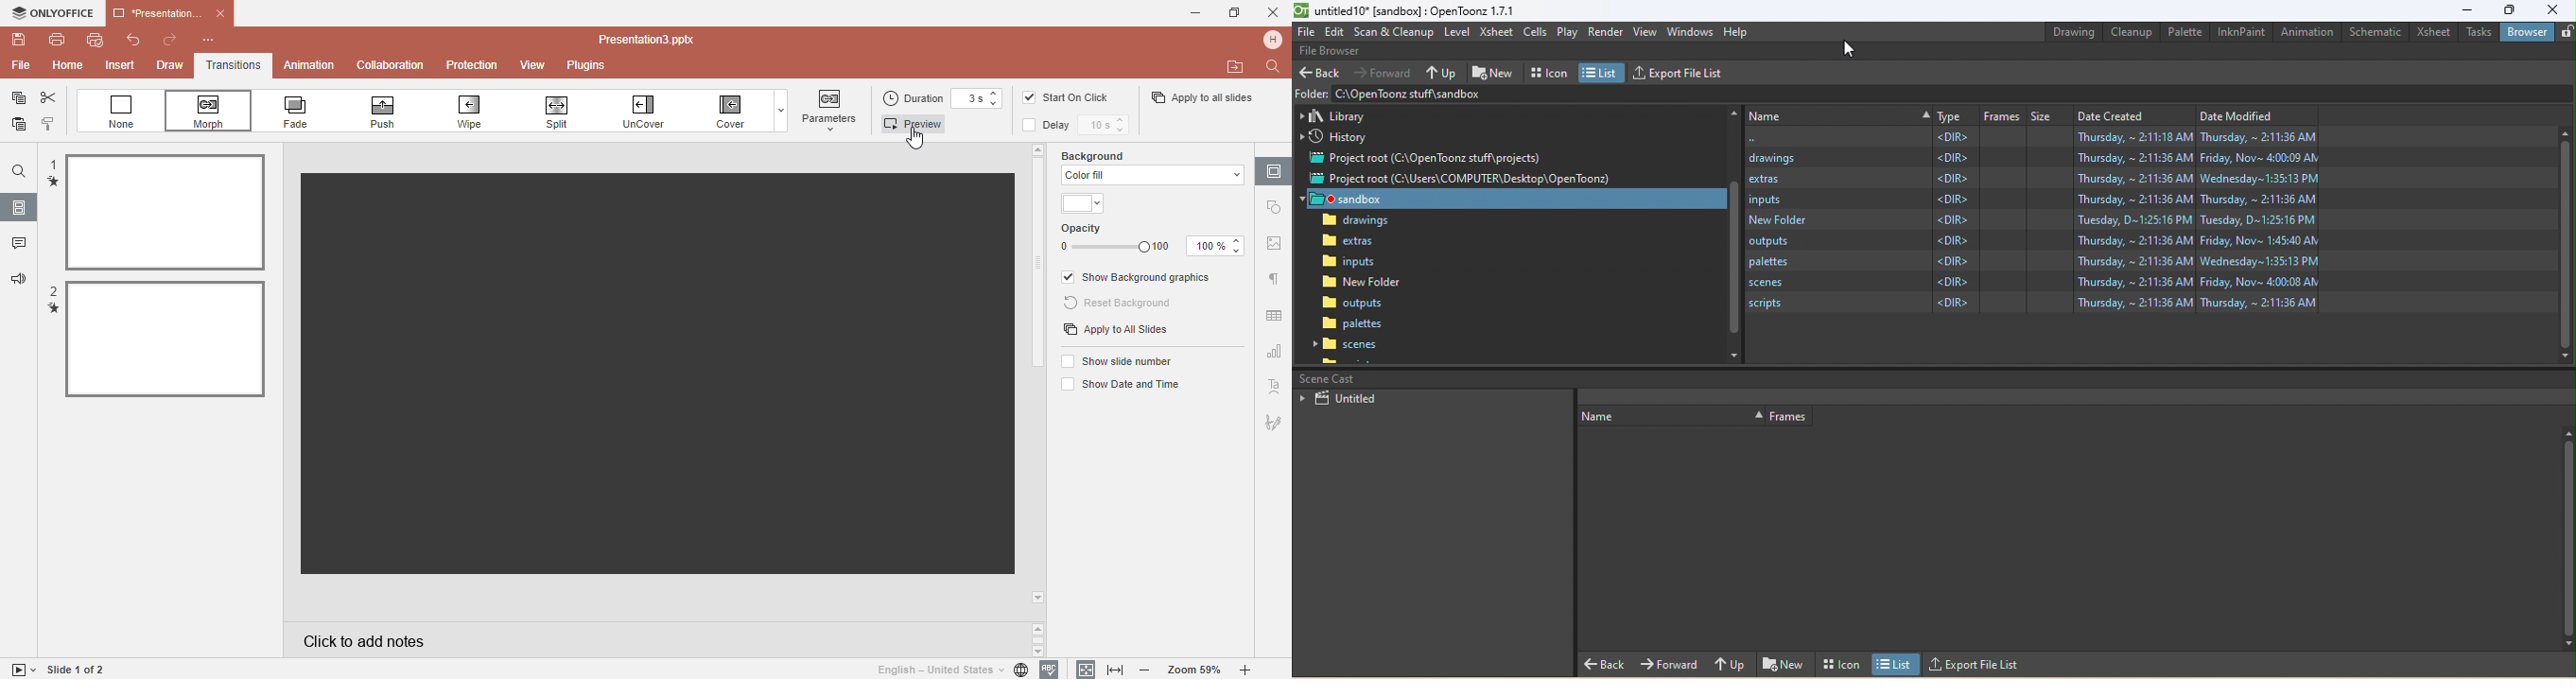 This screenshot has width=2576, height=700. I want to click on Project root, so click(1429, 158).